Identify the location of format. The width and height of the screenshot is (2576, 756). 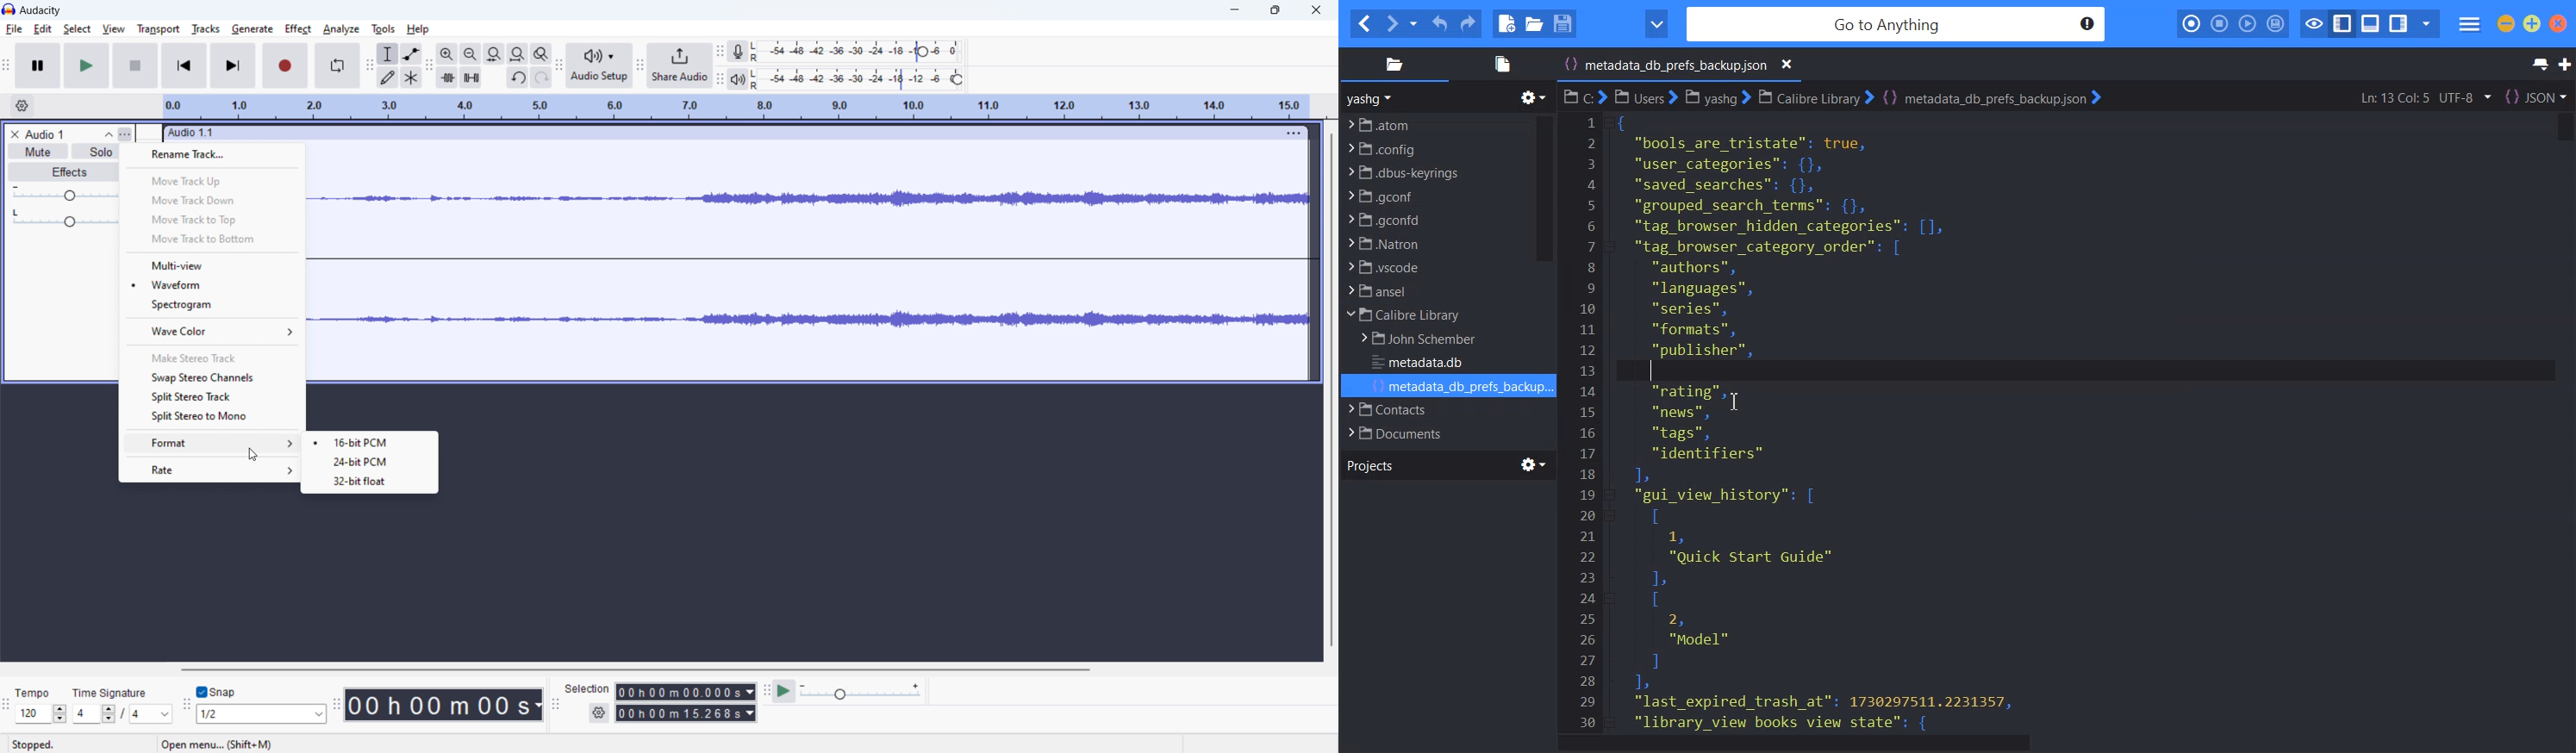
(209, 444).